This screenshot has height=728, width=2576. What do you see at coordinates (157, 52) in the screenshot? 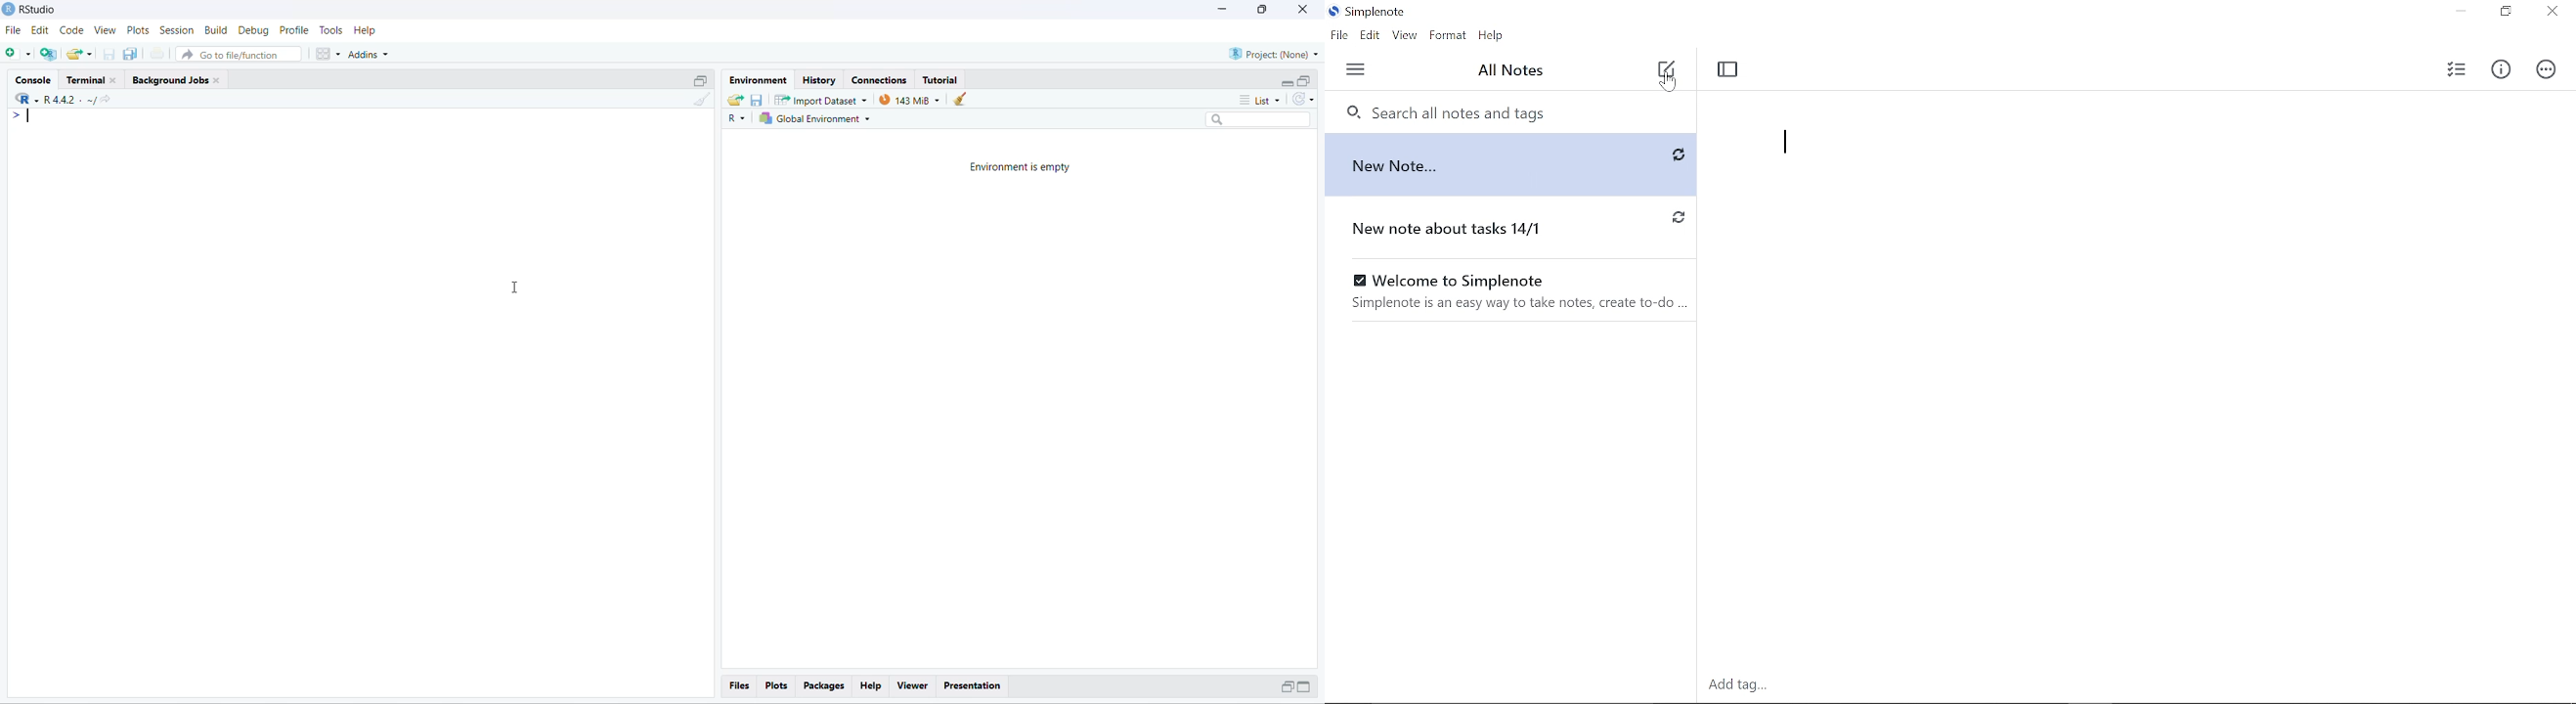
I see `print` at bounding box center [157, 52].